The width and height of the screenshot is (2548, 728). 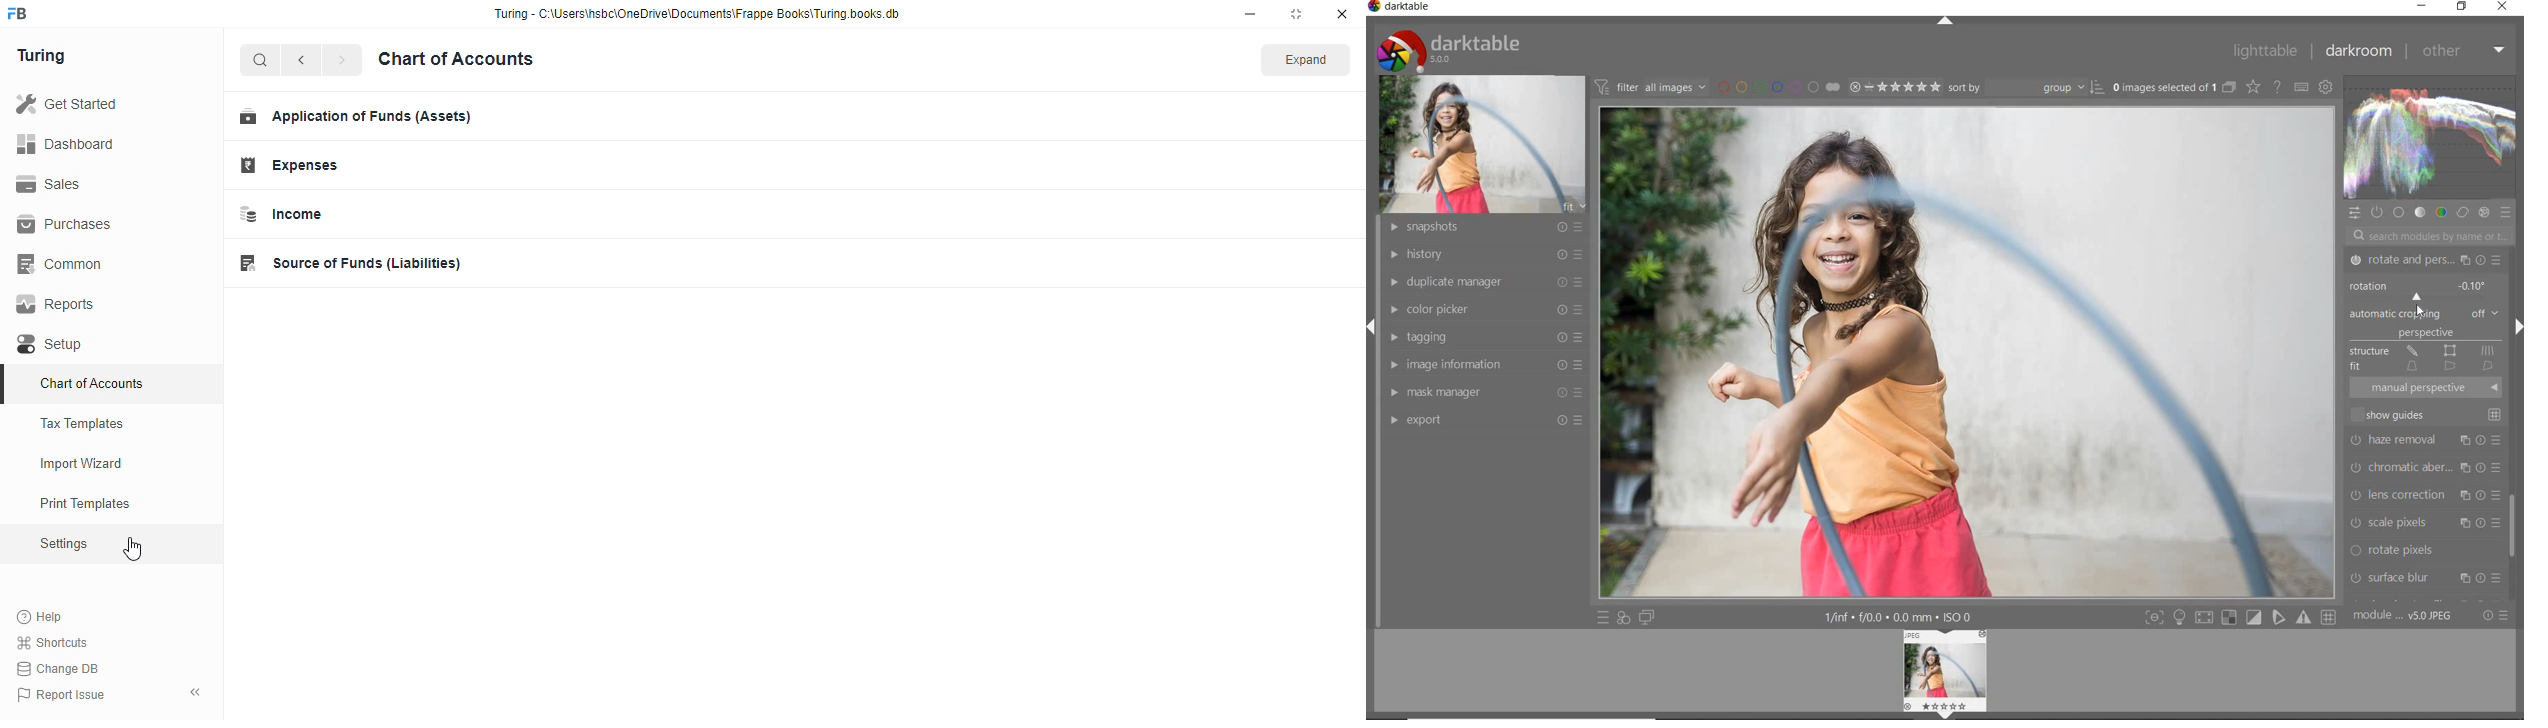 I want to click on shortcuts, so click(x=52, y=643).